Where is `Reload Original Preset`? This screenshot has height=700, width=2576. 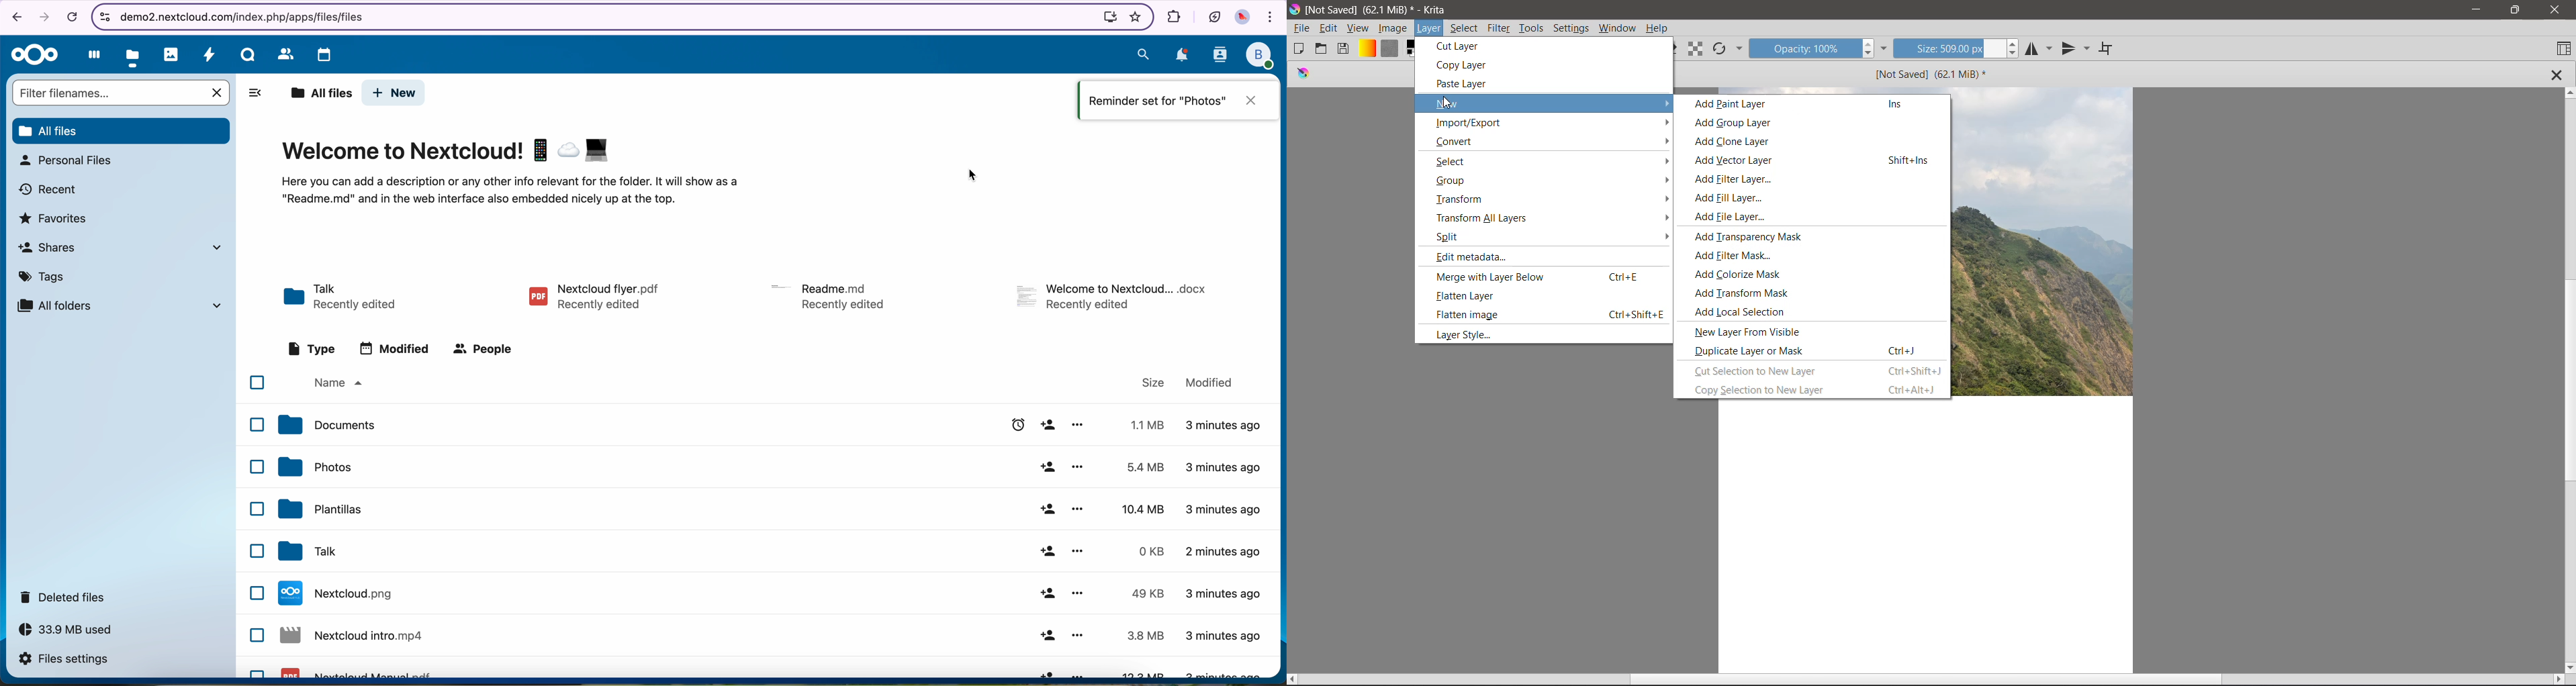
Reload Original Preset is located at coordinates (1720, 48).